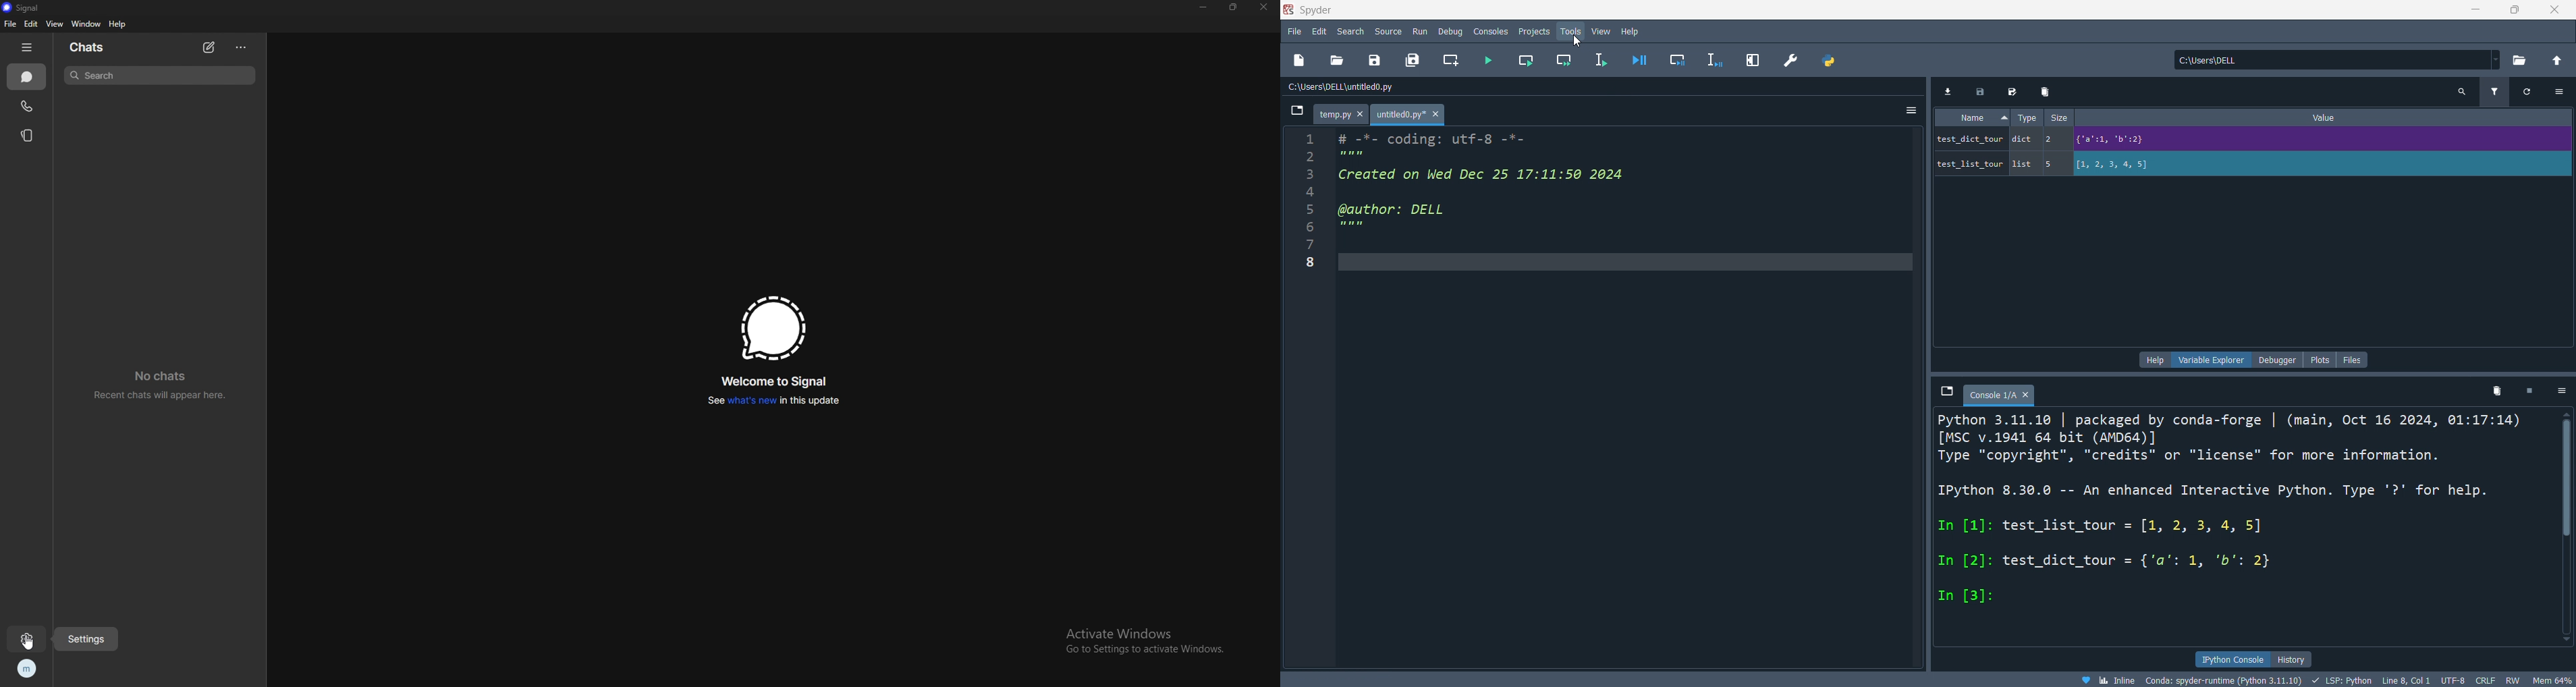 This screenshot has width=2576, height=700. What do you see at coordinates (2112, 679) in the screenshot?
I see `Inline` at bounding box center [2112, 679].